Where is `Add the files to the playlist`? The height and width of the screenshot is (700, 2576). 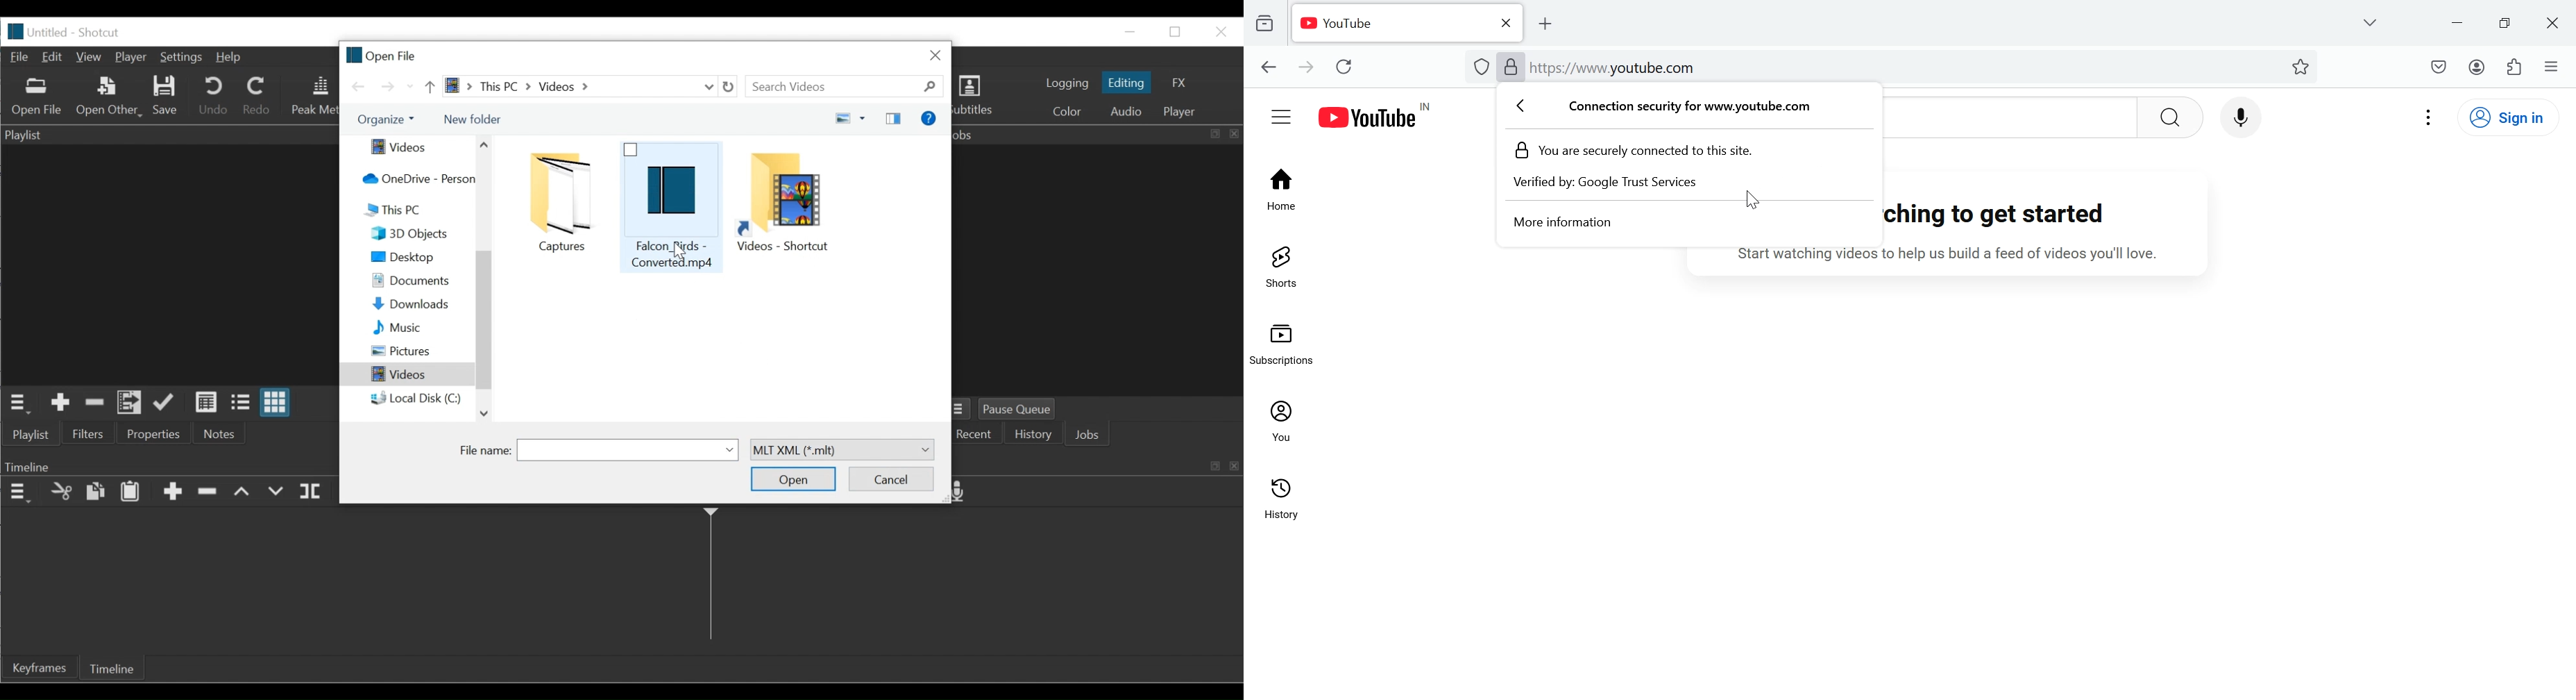
Add the files to the playlist is located at coordinates (129, 402).